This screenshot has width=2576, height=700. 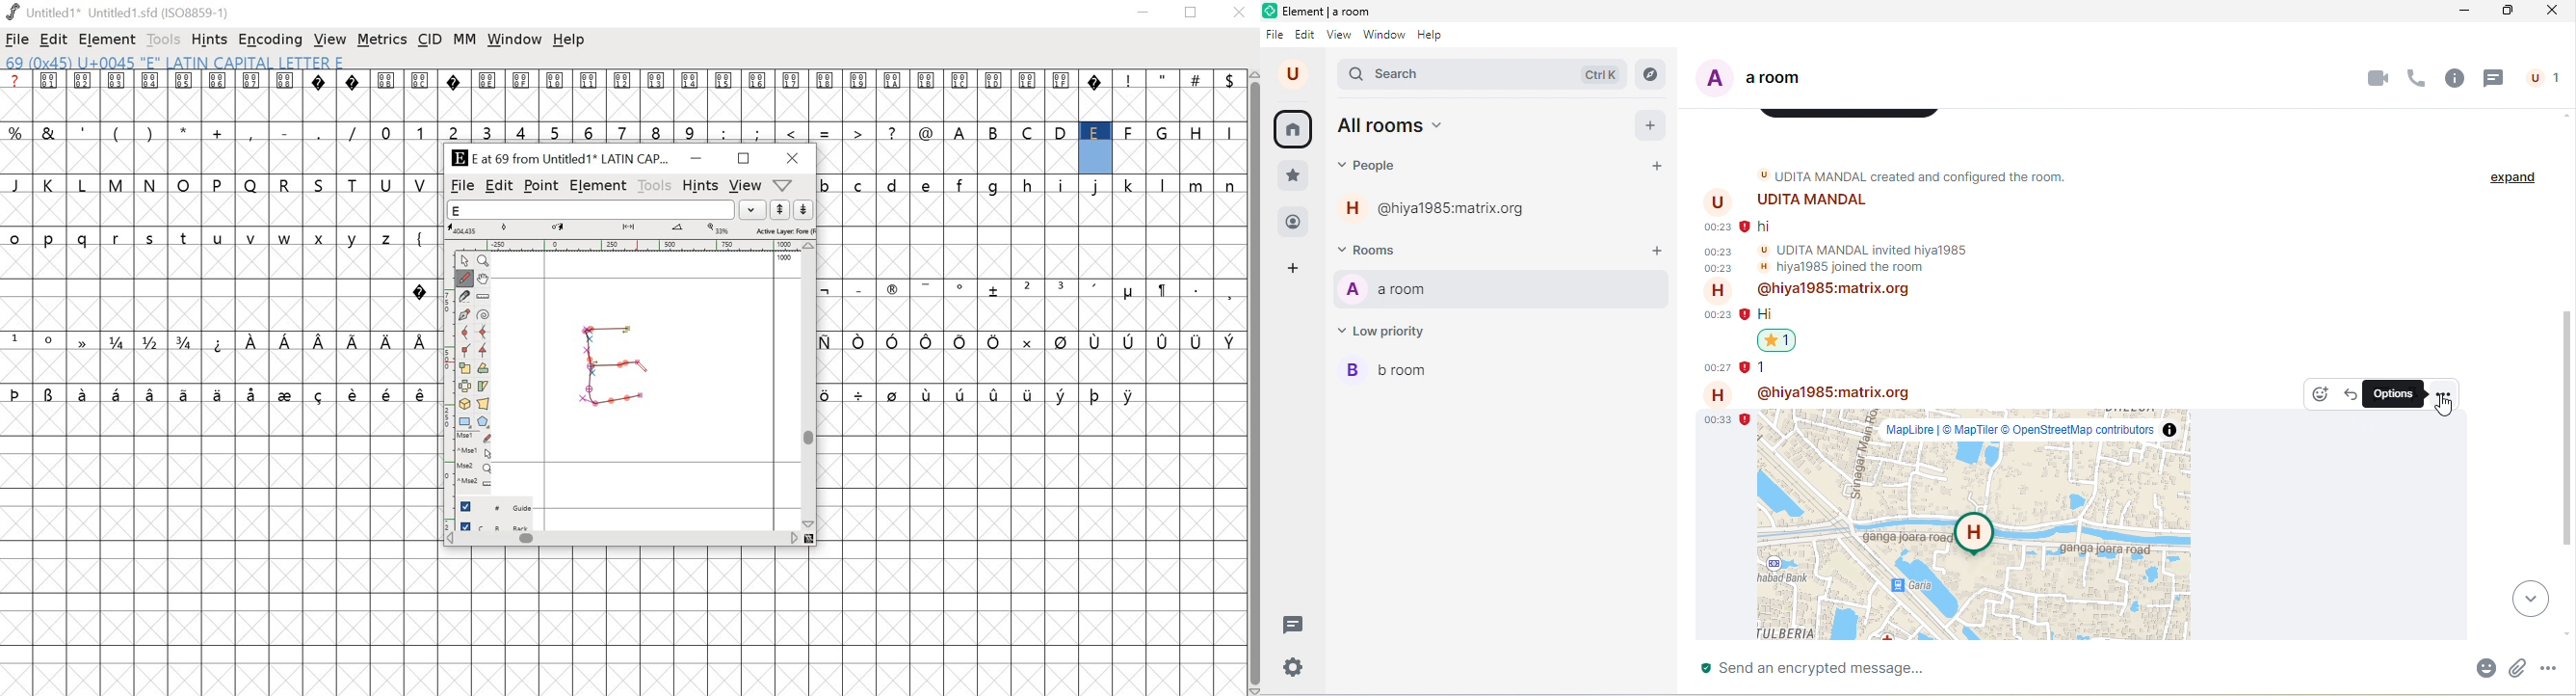 I want to click on people, so click(x=2540, y=78).